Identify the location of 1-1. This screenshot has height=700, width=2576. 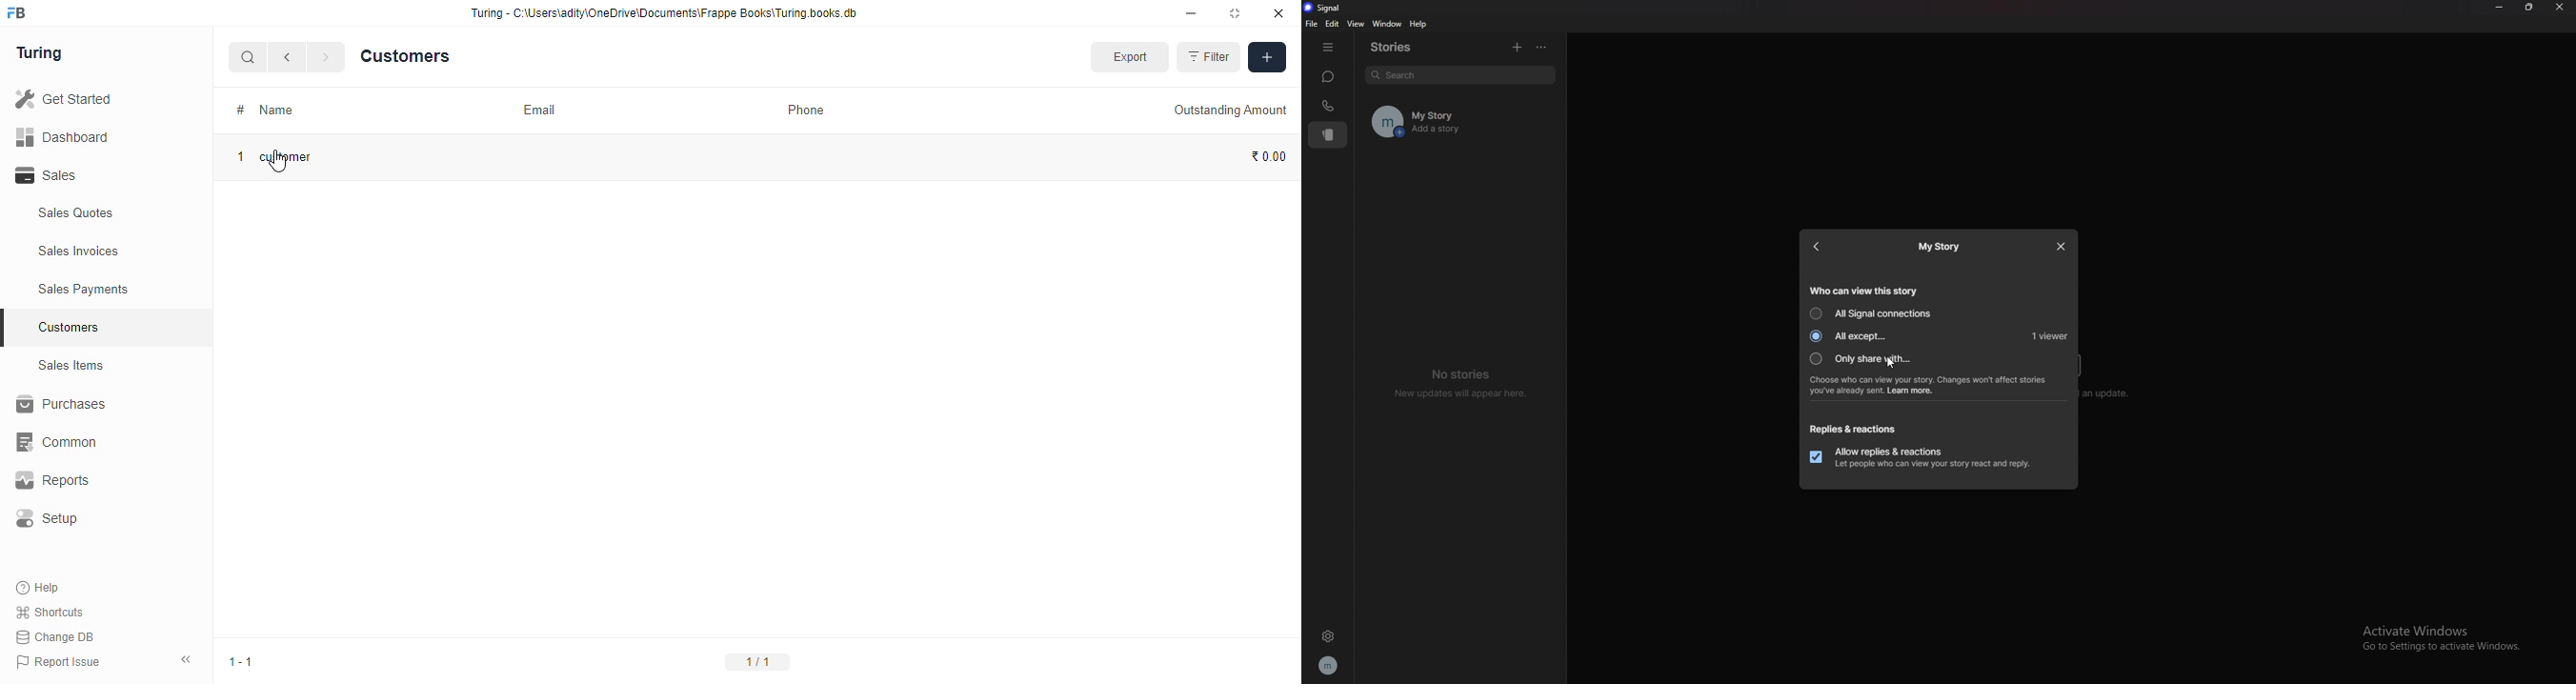
(247, 660).